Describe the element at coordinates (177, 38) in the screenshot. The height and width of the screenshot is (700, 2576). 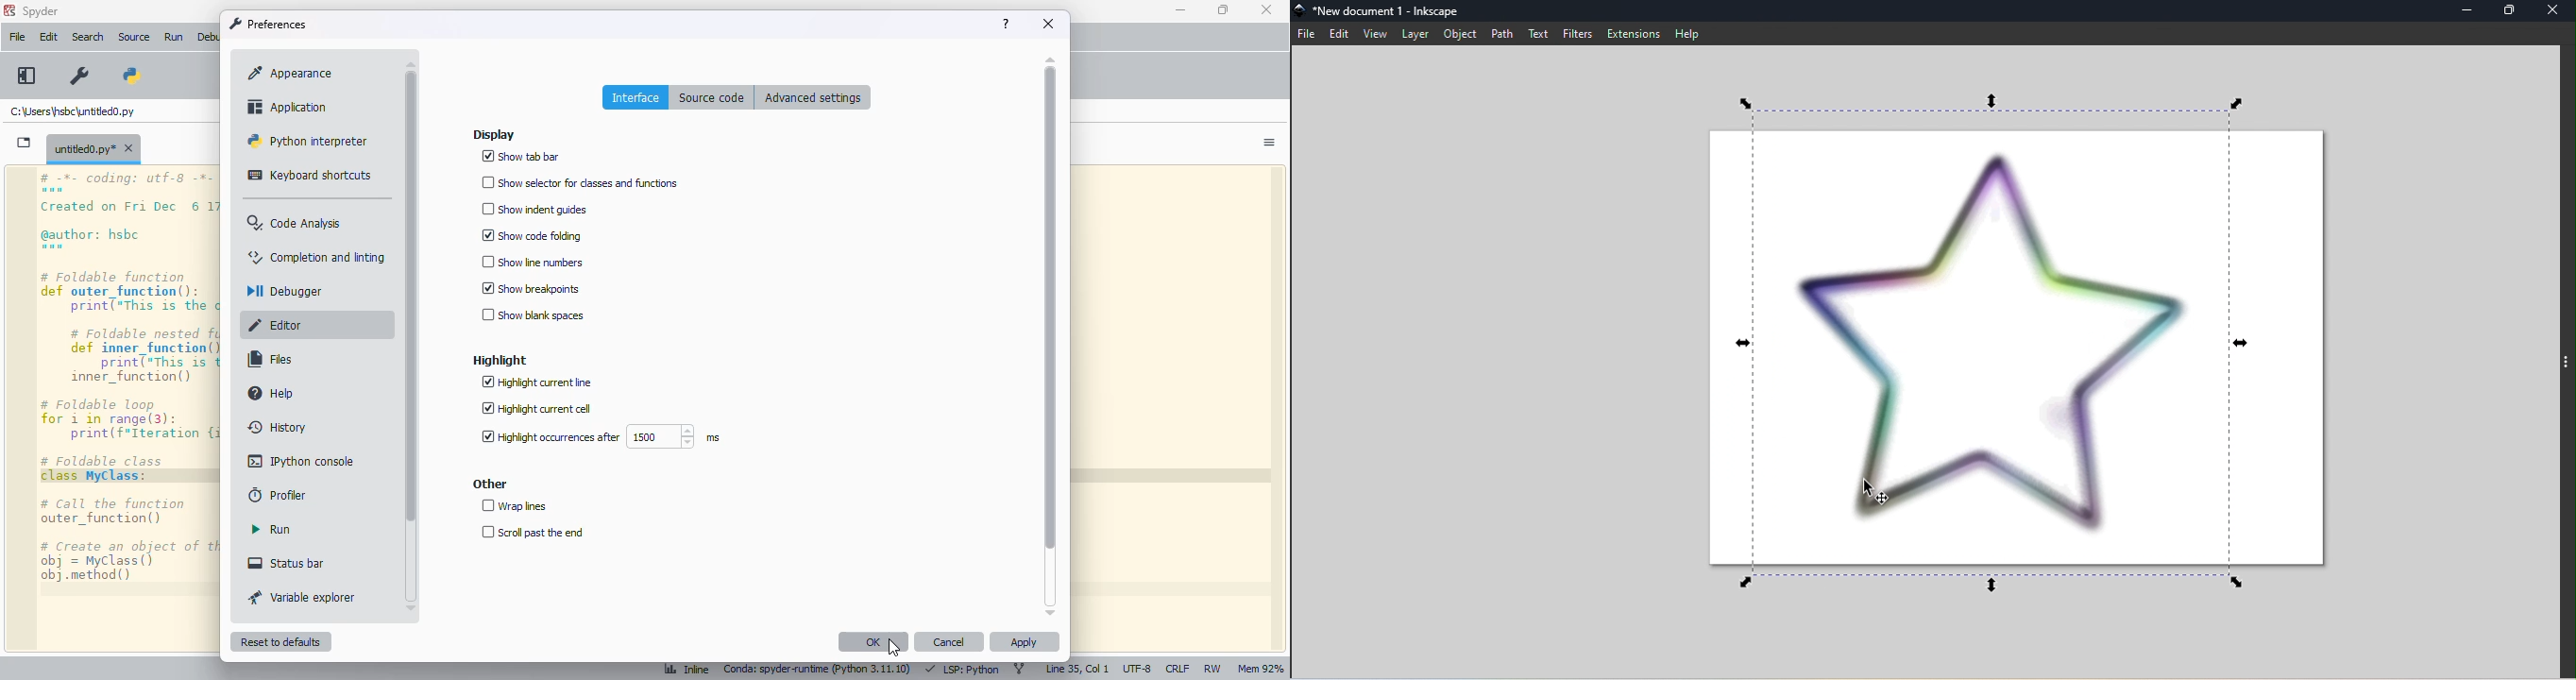
I see `Run` at that location.